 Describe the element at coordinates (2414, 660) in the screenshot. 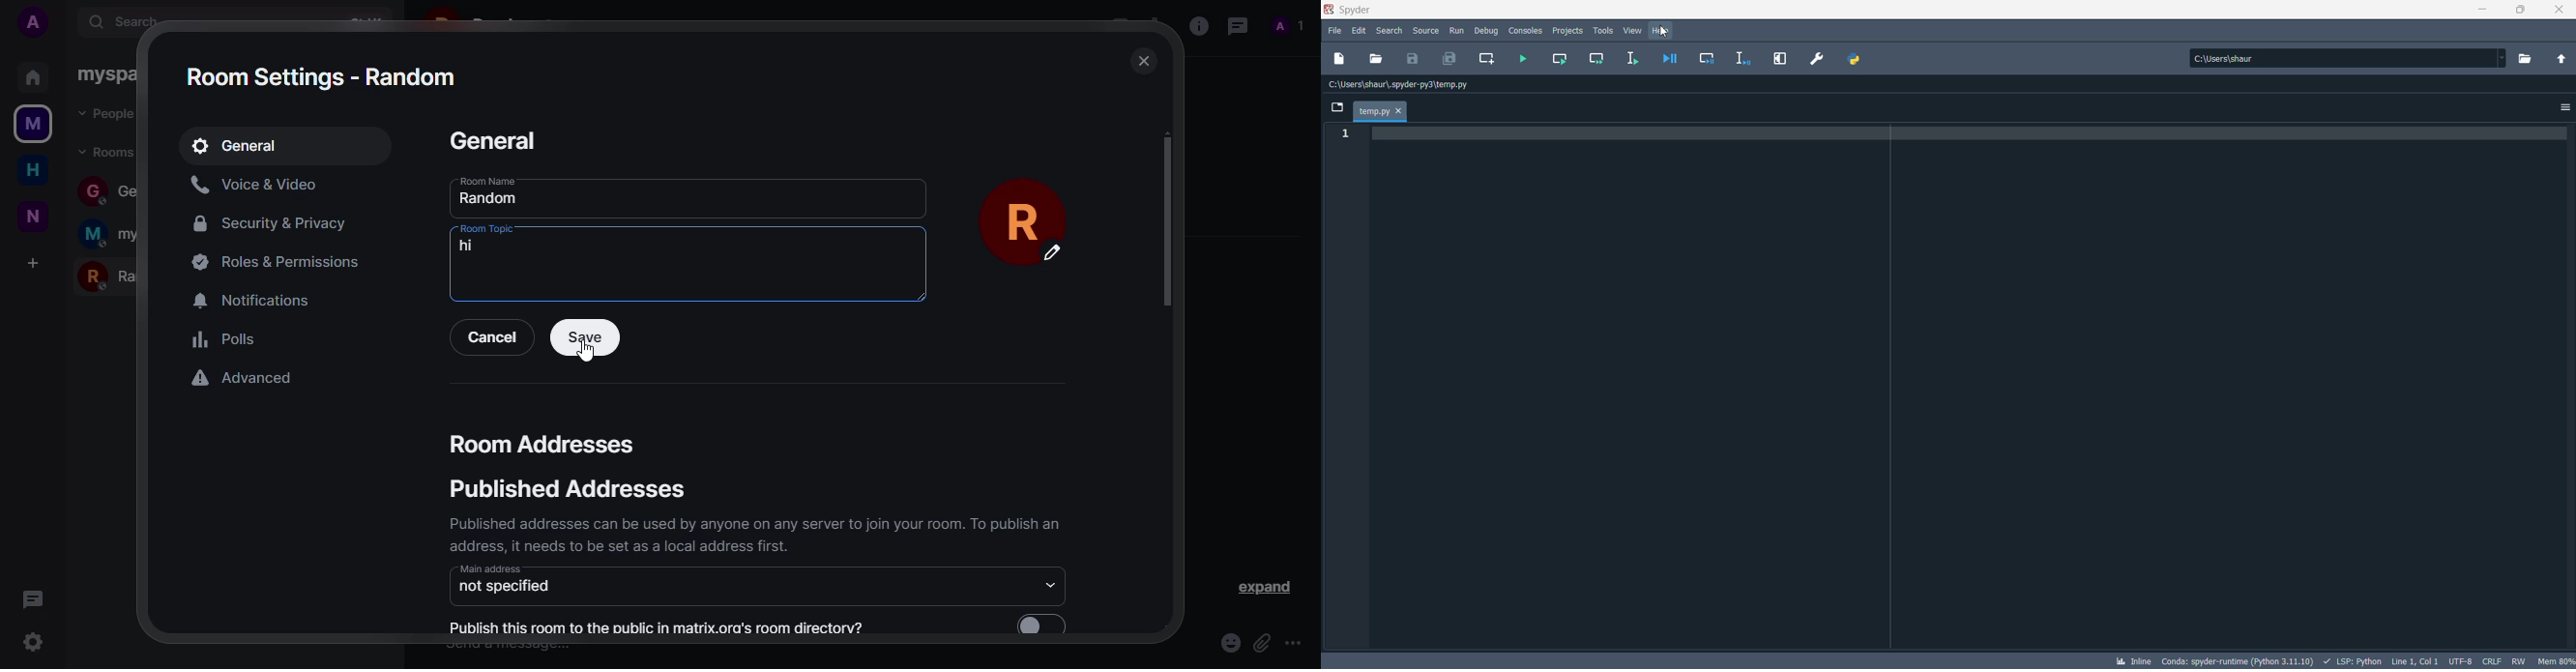

I see `LINE AND COLUMN NUMBER` at that location.